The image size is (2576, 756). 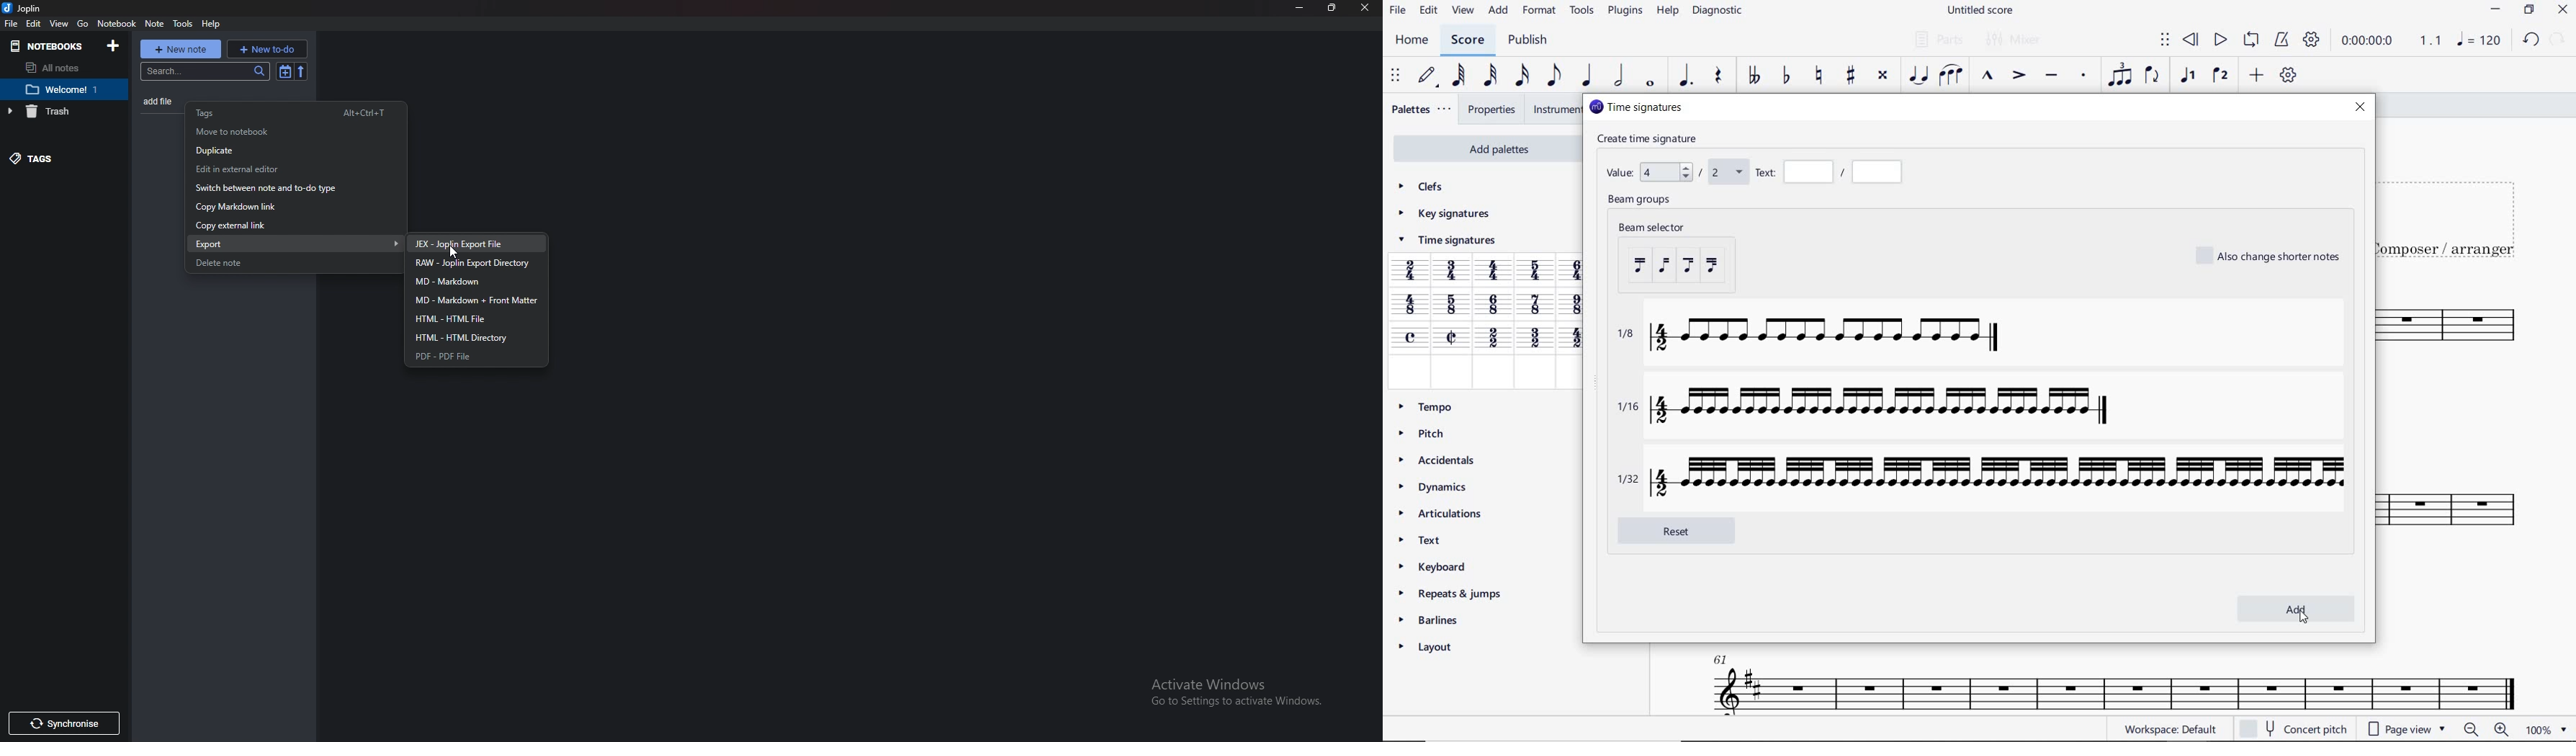 What do you see at coordinates (2085, 77) in the screenshot?
I see `STACCATO` at bounding box center [2085, 77].